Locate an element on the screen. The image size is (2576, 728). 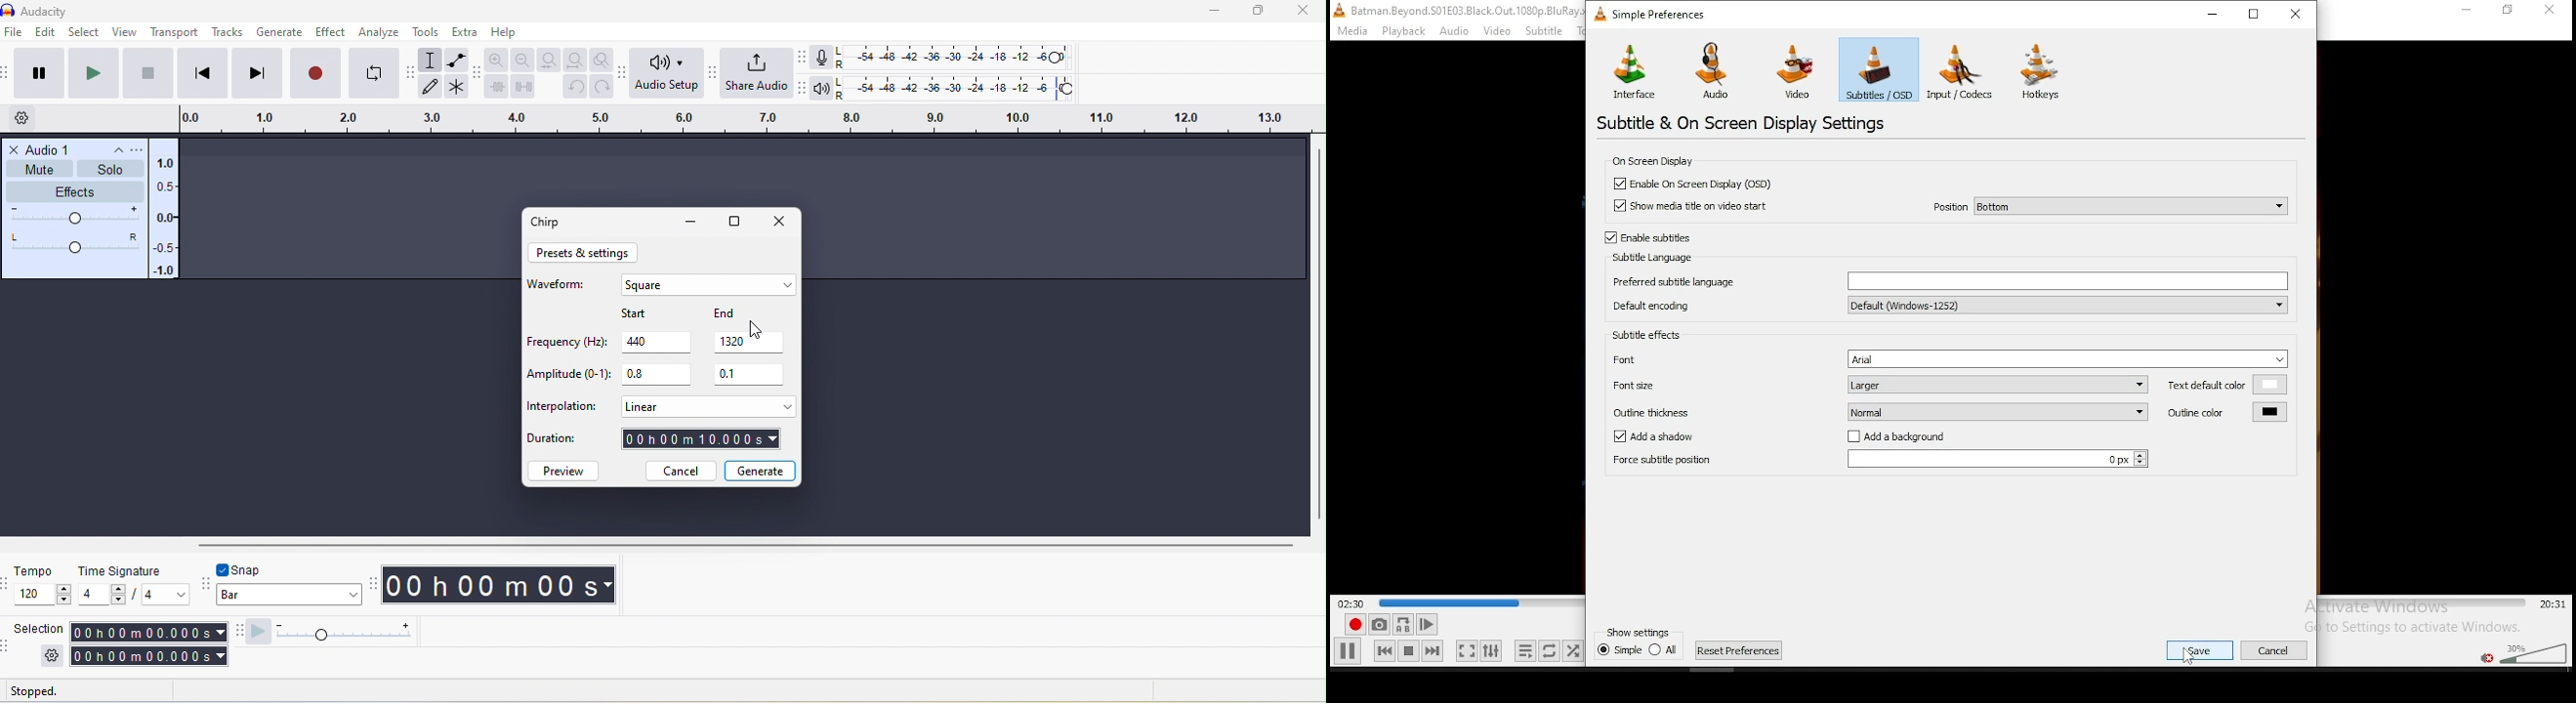
record is located at coordinates (1355, 624).